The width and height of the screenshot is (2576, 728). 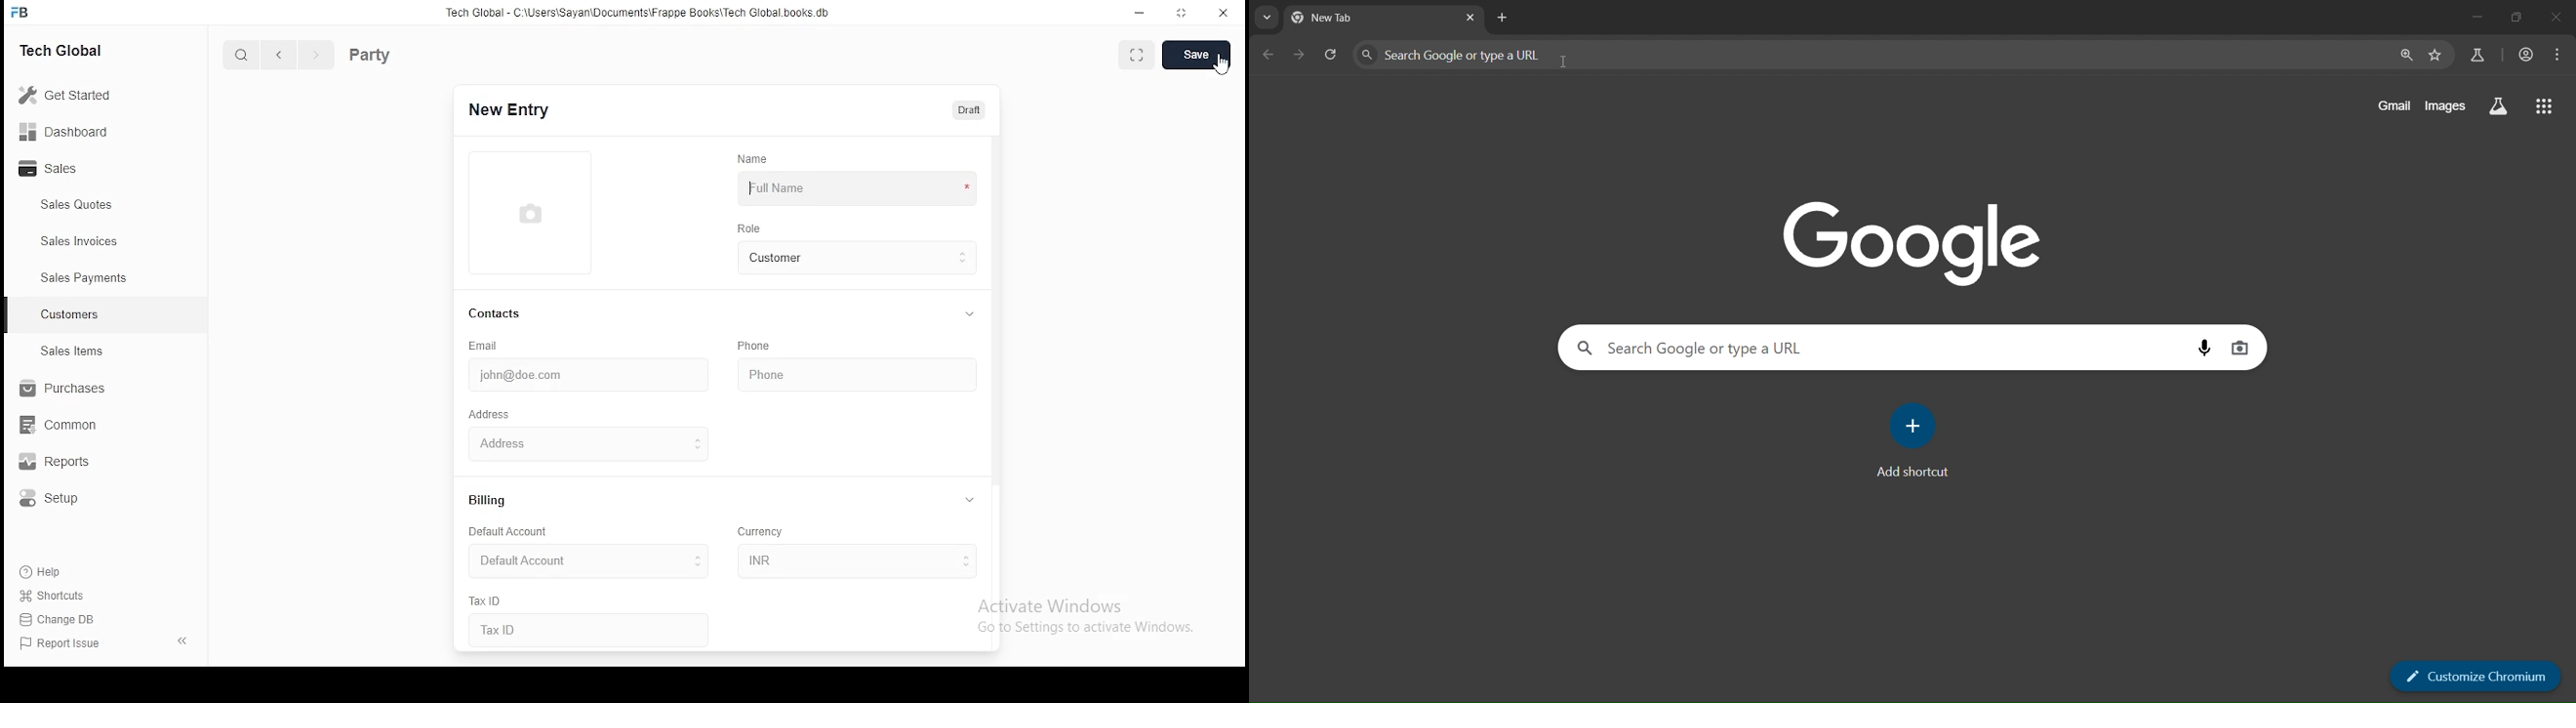 What do you see at coordinates (1502, 17) in the screenshot?
I see `new tab` at bounding box center [1502, 17].